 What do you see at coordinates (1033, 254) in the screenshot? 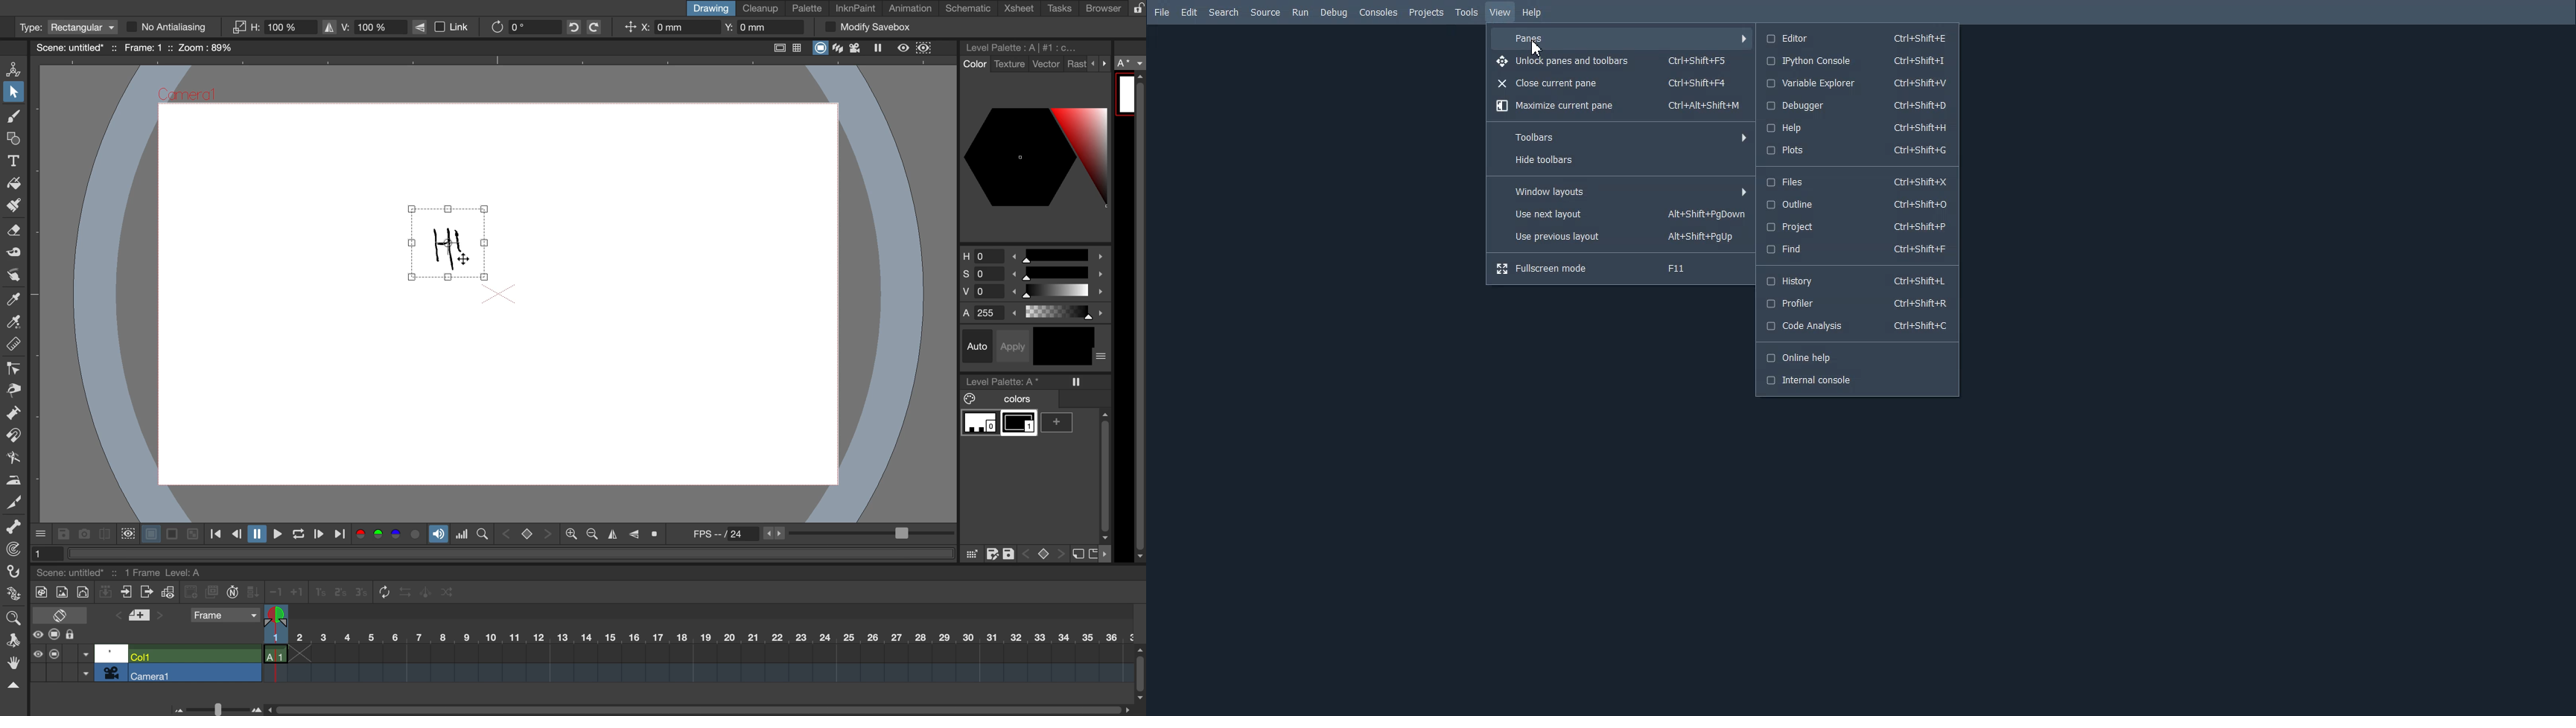
I see `hue` at bounding box center [1033, 254].